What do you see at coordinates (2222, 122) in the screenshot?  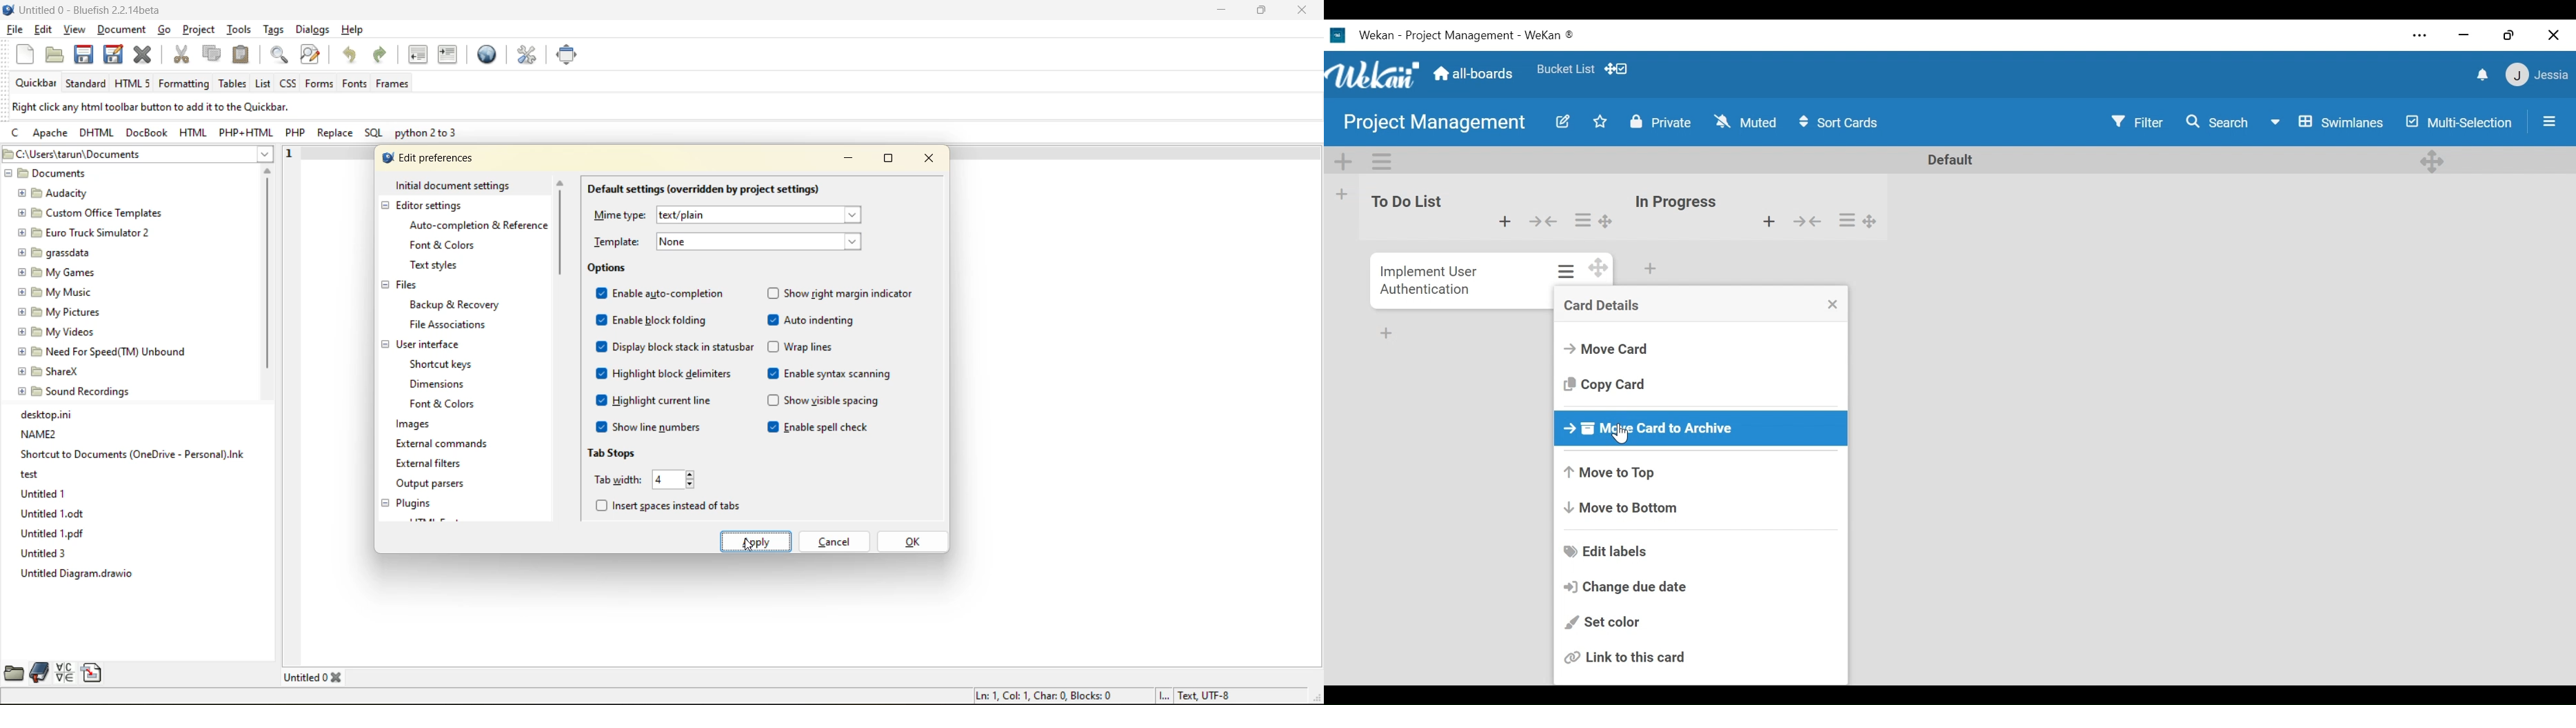 I see `Search` at bounding box center [2222, 122].